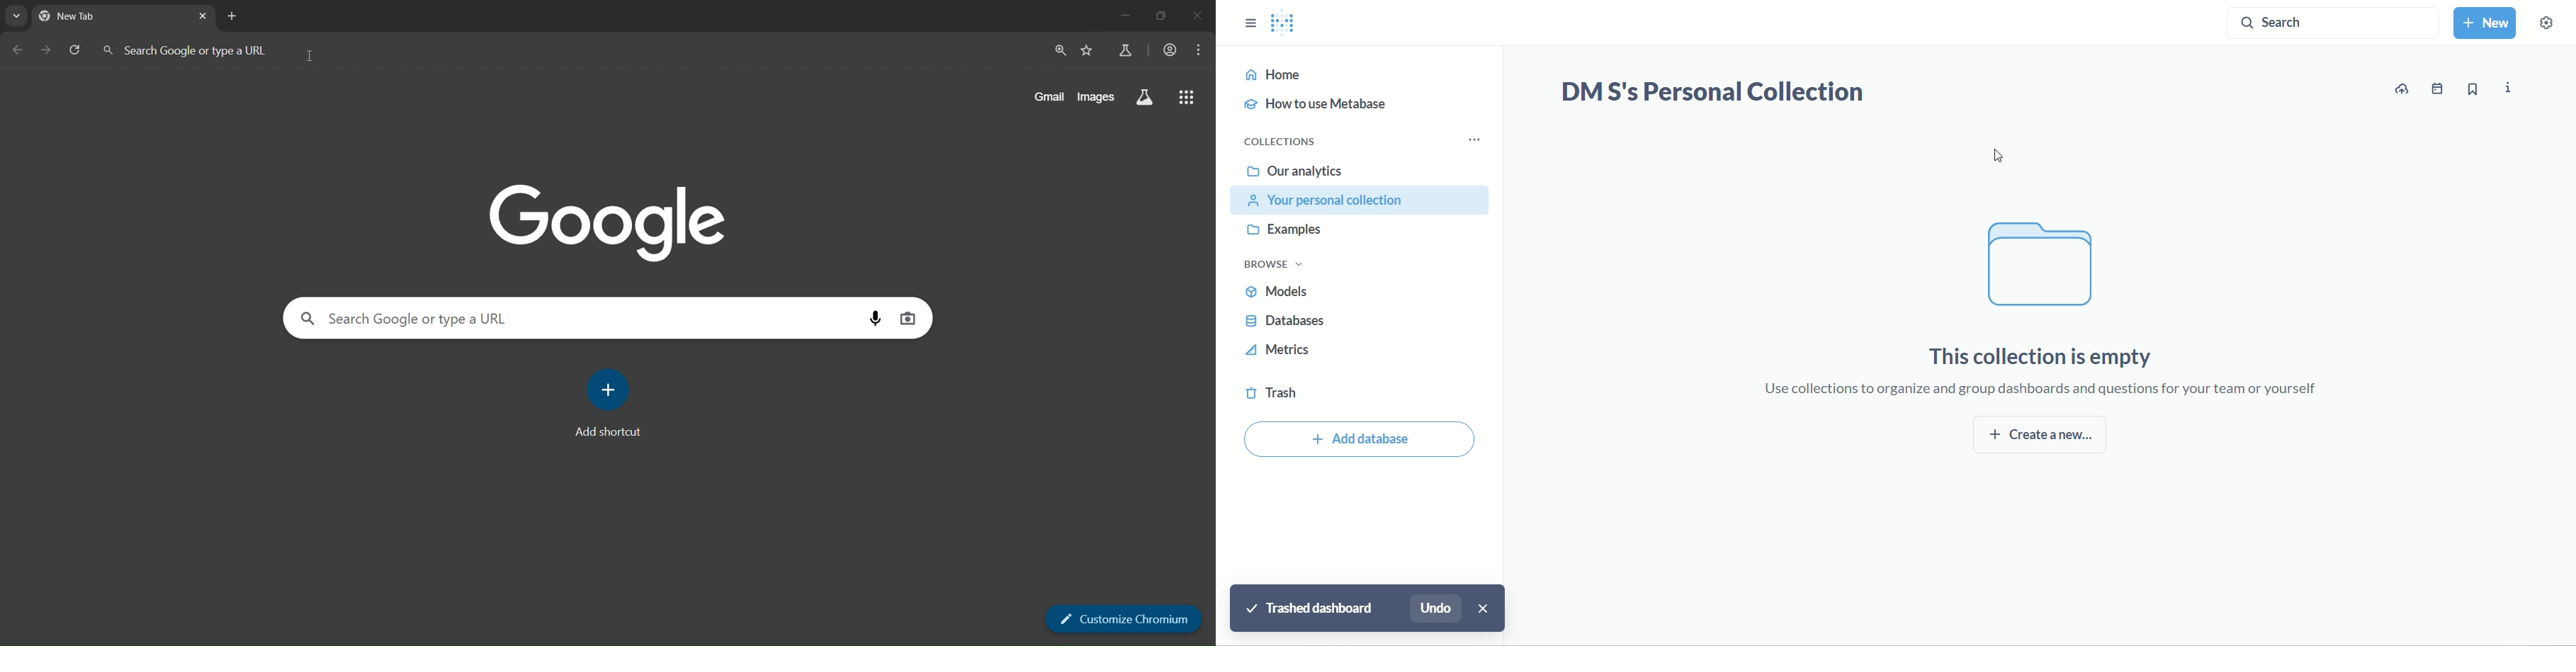 The height and width of the screenshot is (672, 2576). Describe the element at coordinates (1283, 294) in the screenshot. I see `models` at that location.